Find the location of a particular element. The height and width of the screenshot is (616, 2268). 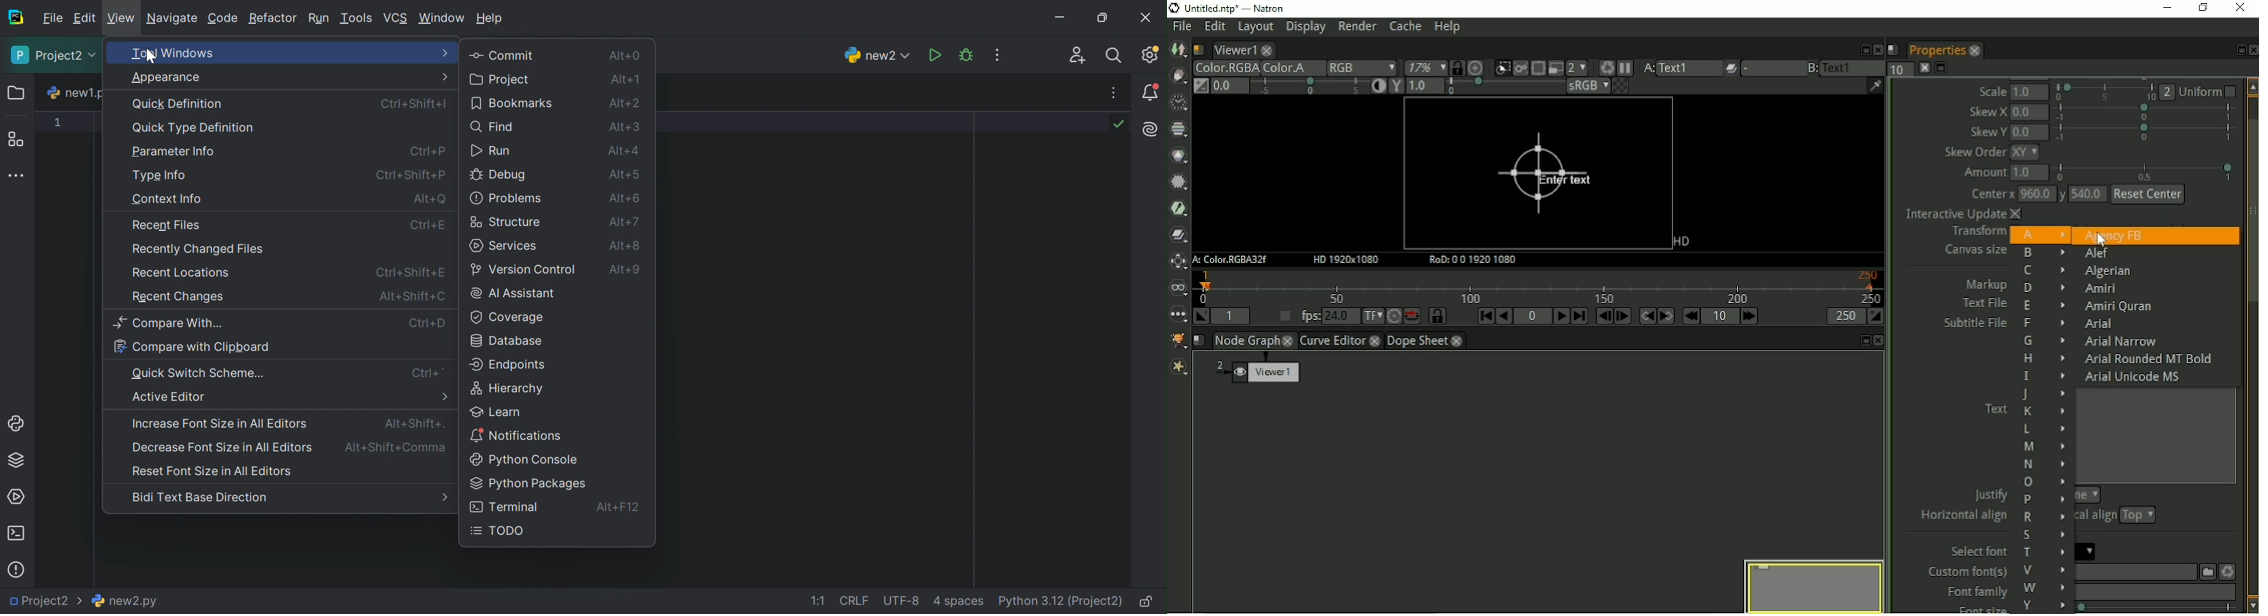

Next increment is located at coordinates (1751, 316).